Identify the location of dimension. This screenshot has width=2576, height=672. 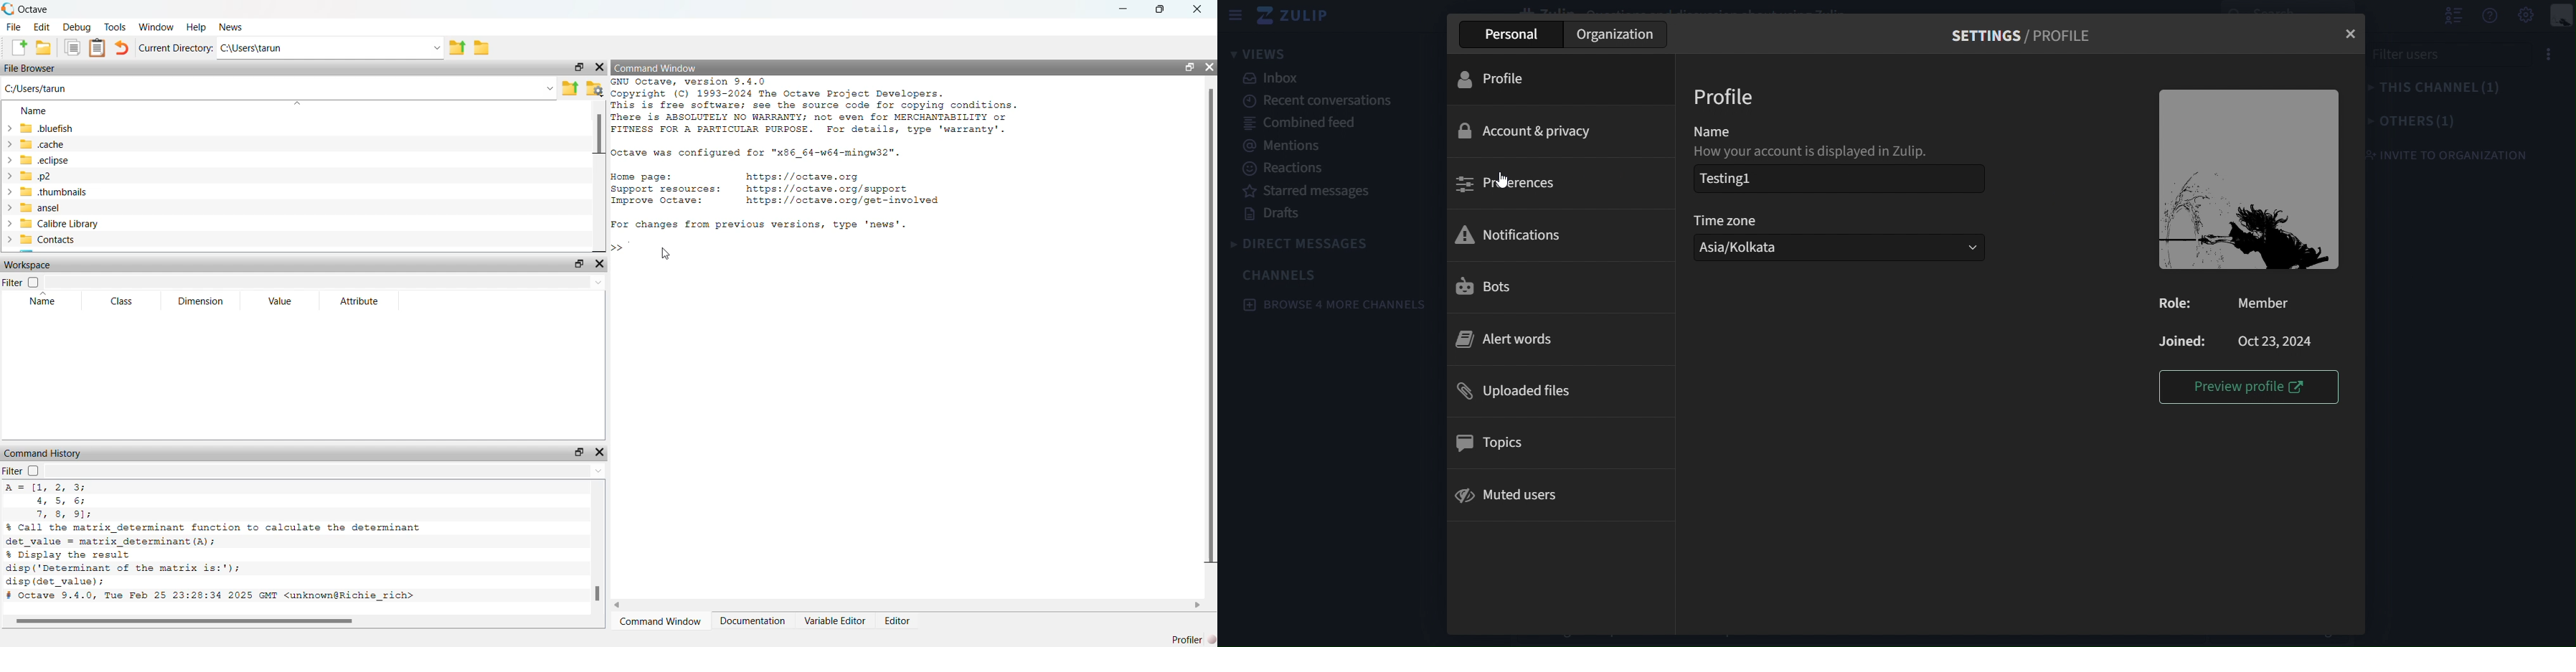
(202, 302).